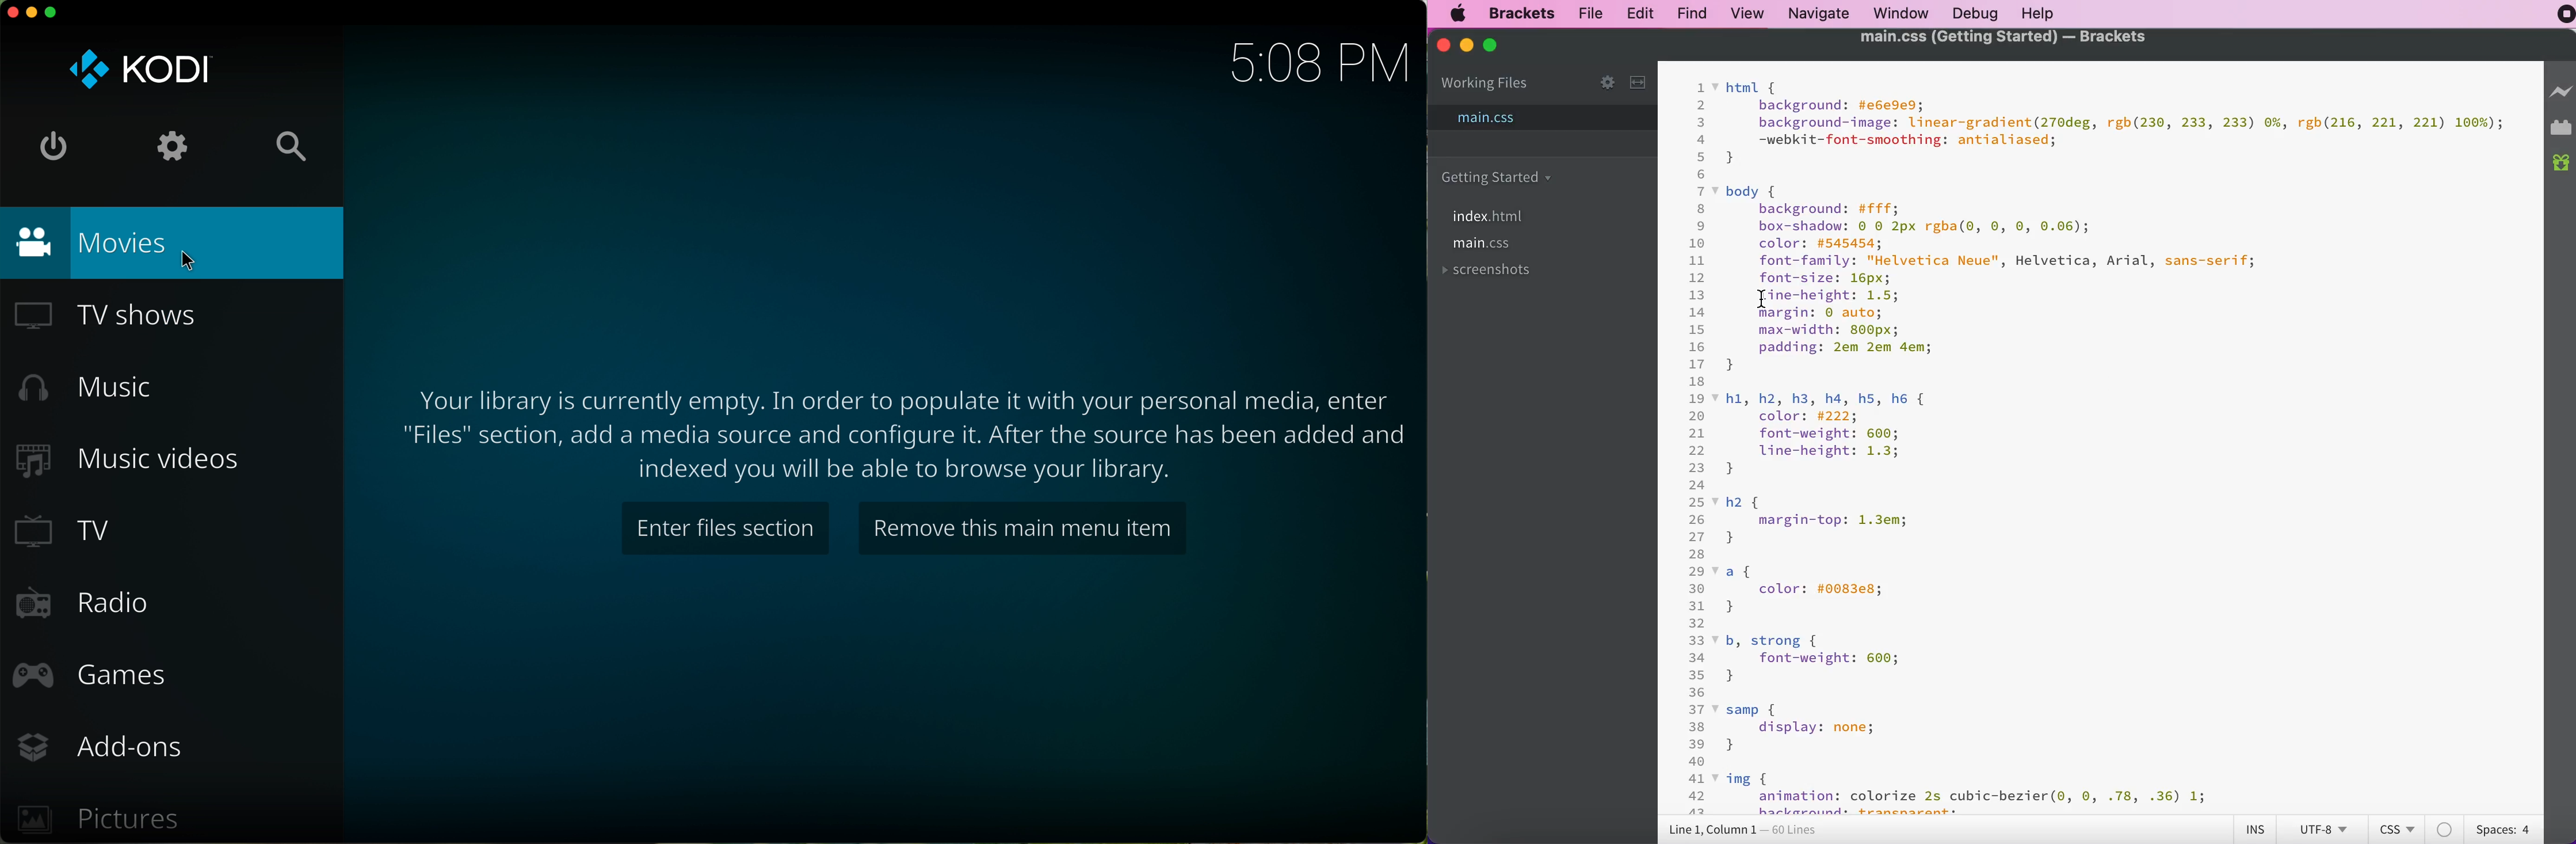  I want to click on remove this main menu item, so click(1021, 528).